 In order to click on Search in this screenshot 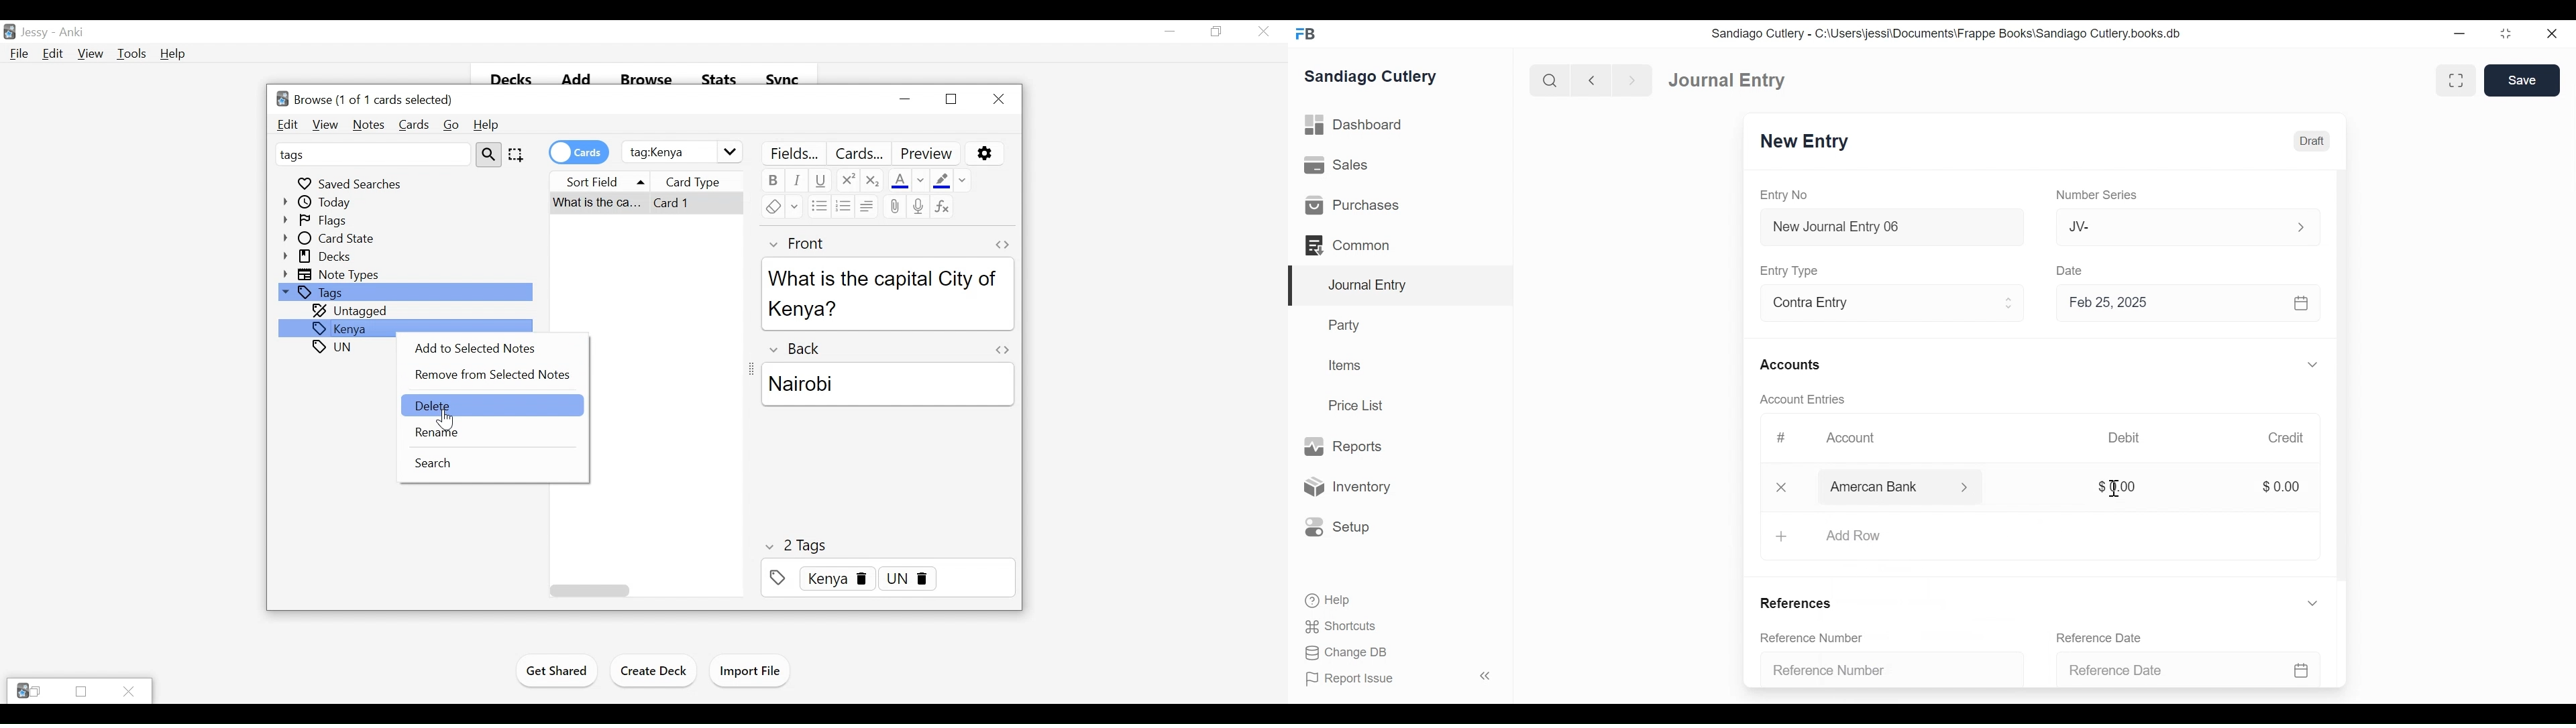, I will do `click(1550, 80)`.